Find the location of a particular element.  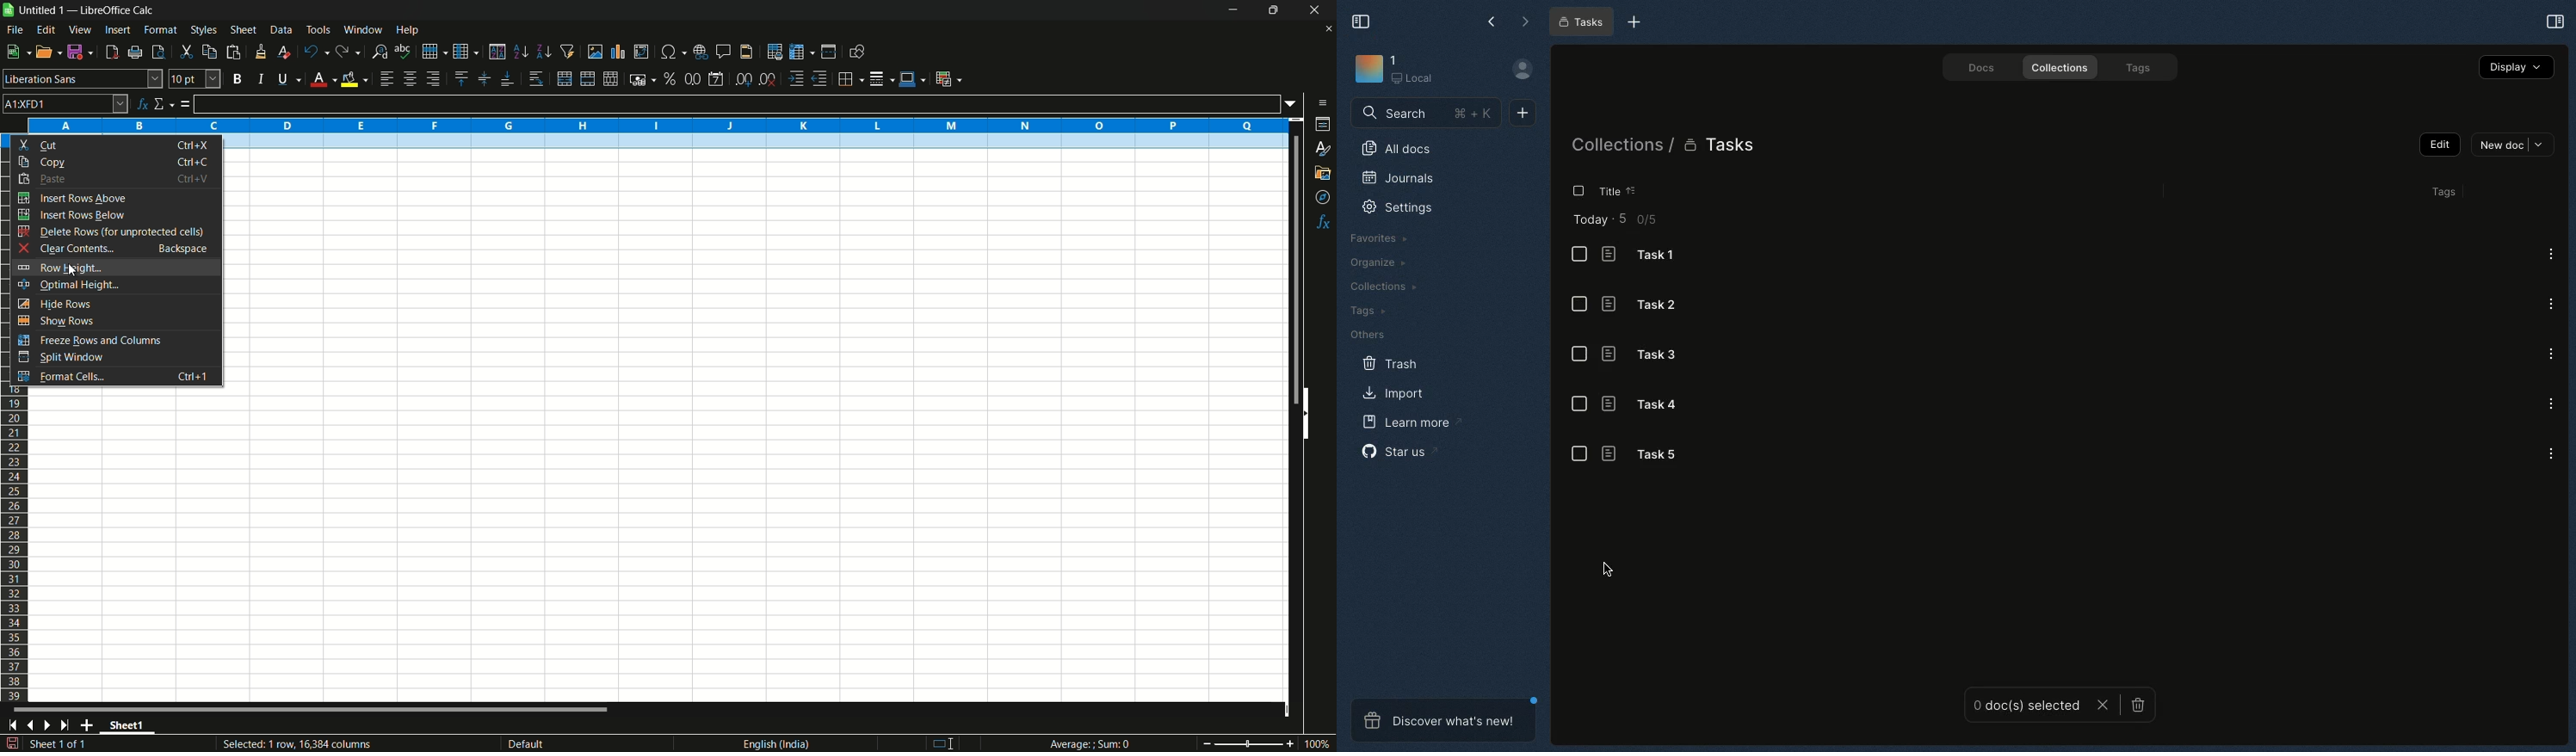

next sheet is located at coordinates (50, 725).